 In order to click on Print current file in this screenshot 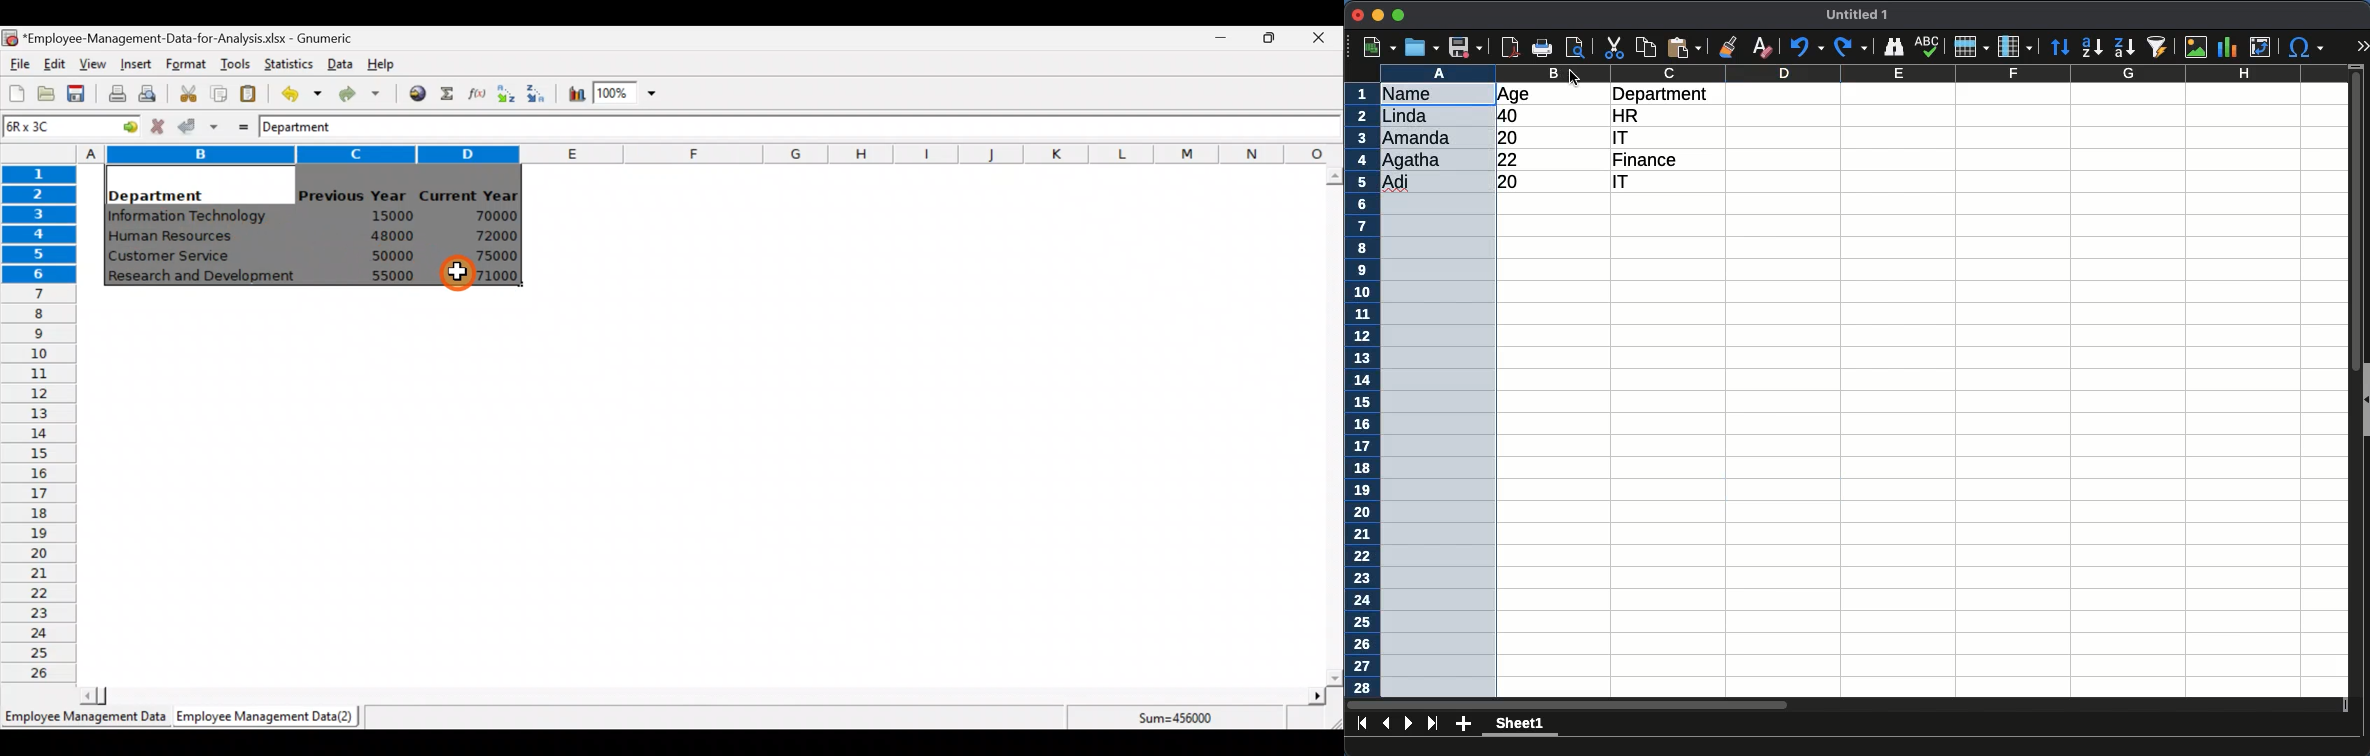, I will do `click(117, 93)`.